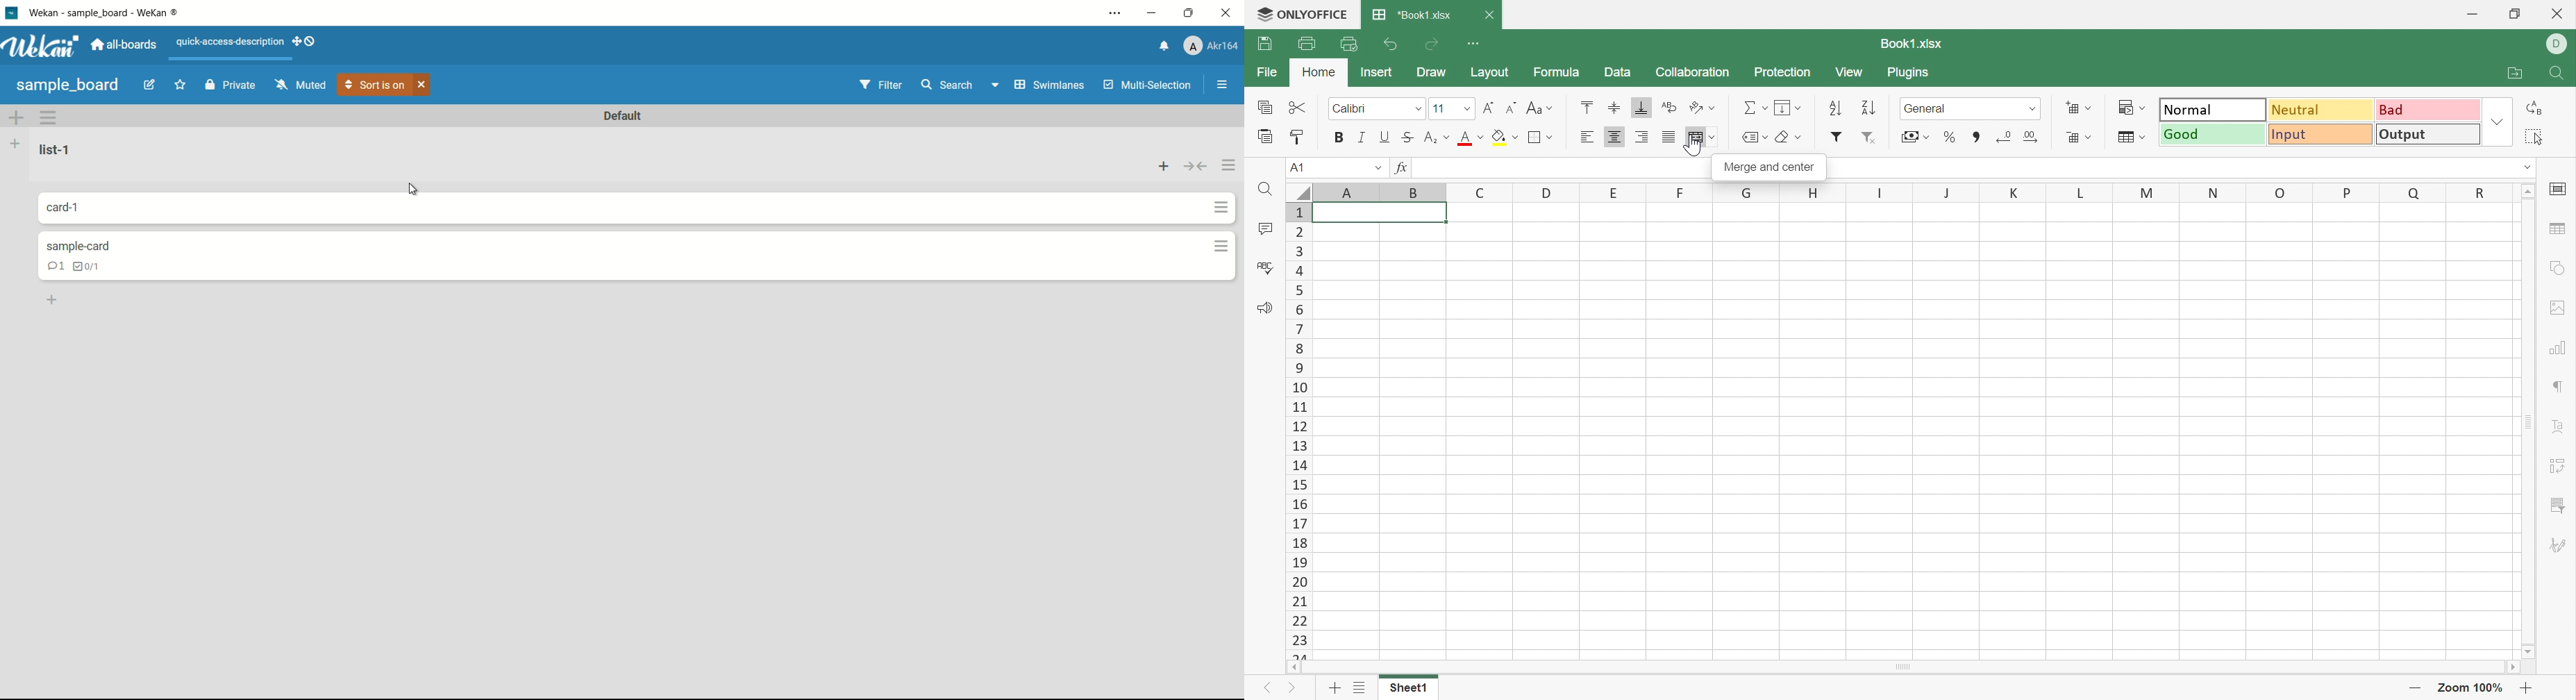 Image resolution: width=2576 pixels, height=700 pixels. I want to click on Drop Down, so click(2498, 122).